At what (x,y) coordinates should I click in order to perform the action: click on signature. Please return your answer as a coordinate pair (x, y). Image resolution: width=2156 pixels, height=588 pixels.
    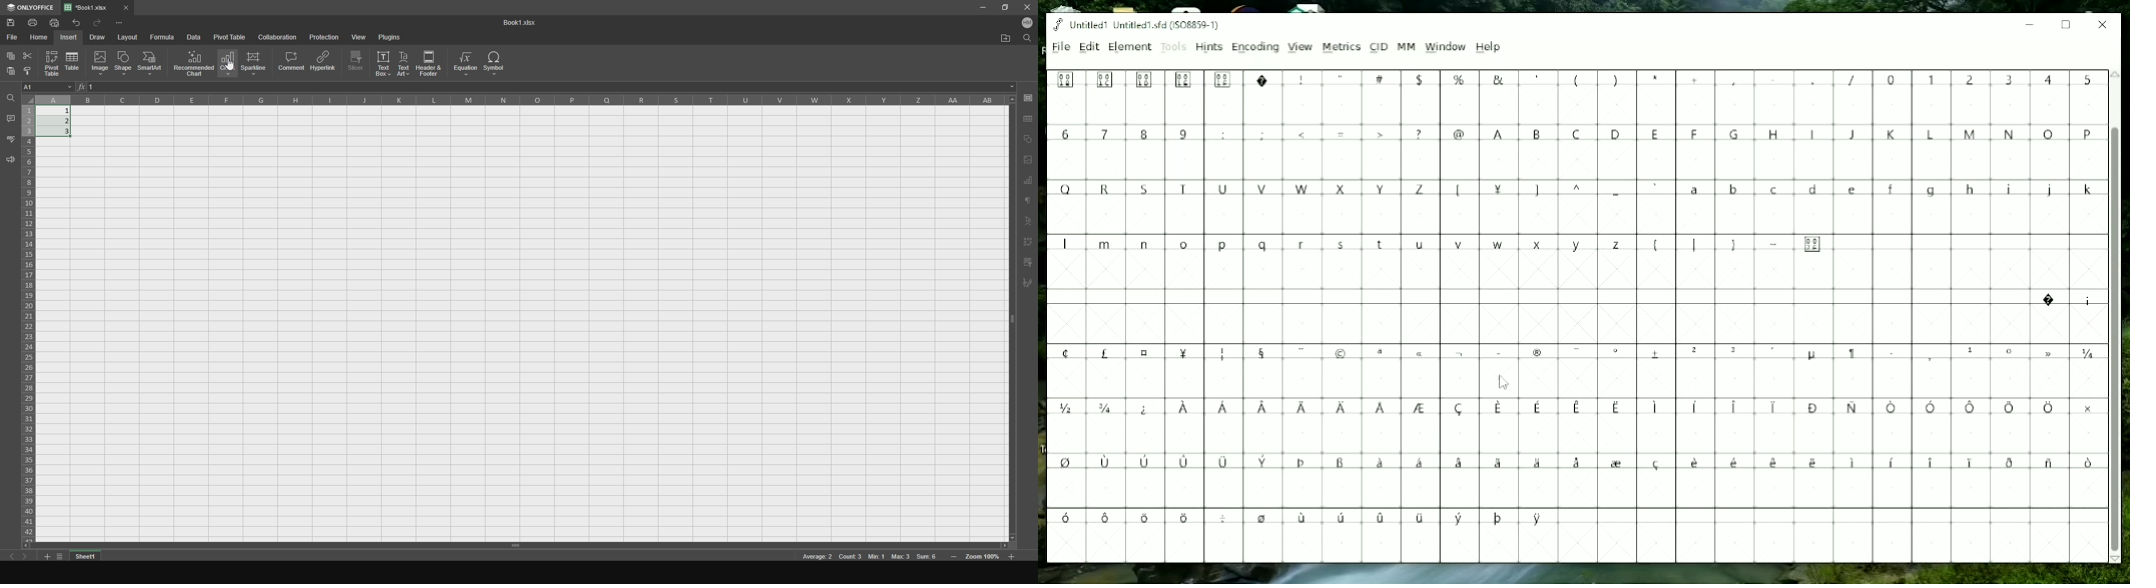
    Looking at the image, I should click on (1030, 286).